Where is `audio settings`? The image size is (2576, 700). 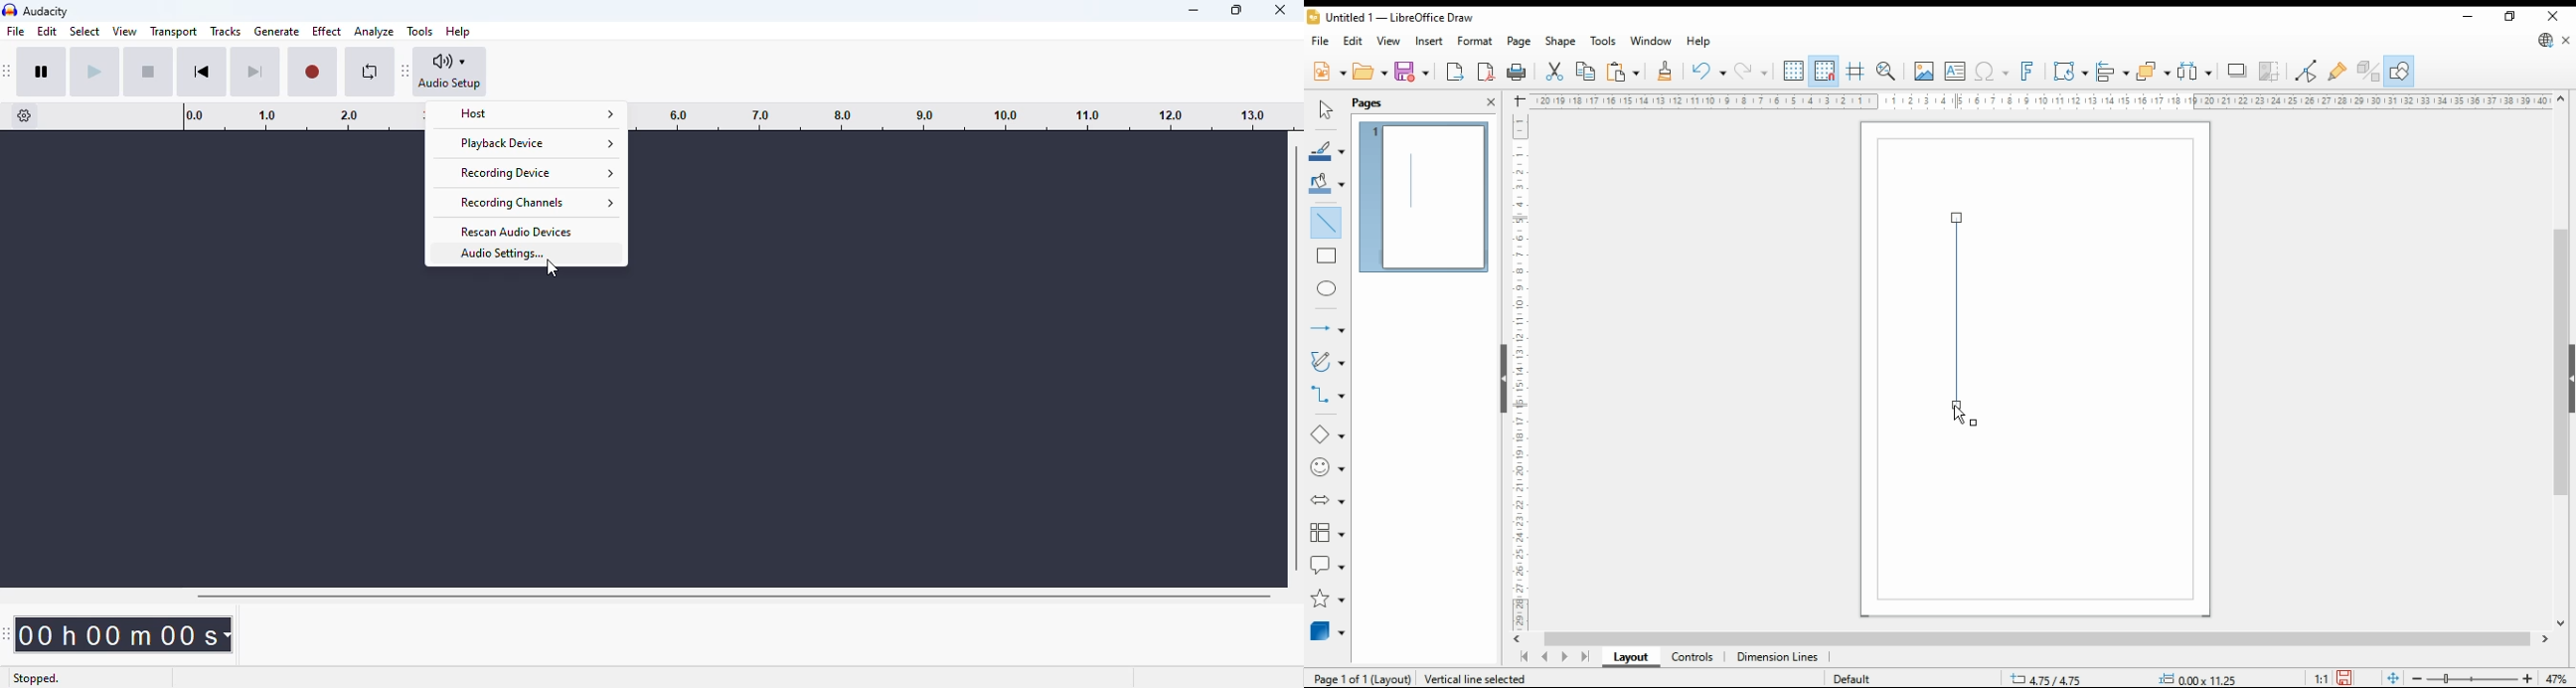 audio settings is located at coordinates (525, 253).